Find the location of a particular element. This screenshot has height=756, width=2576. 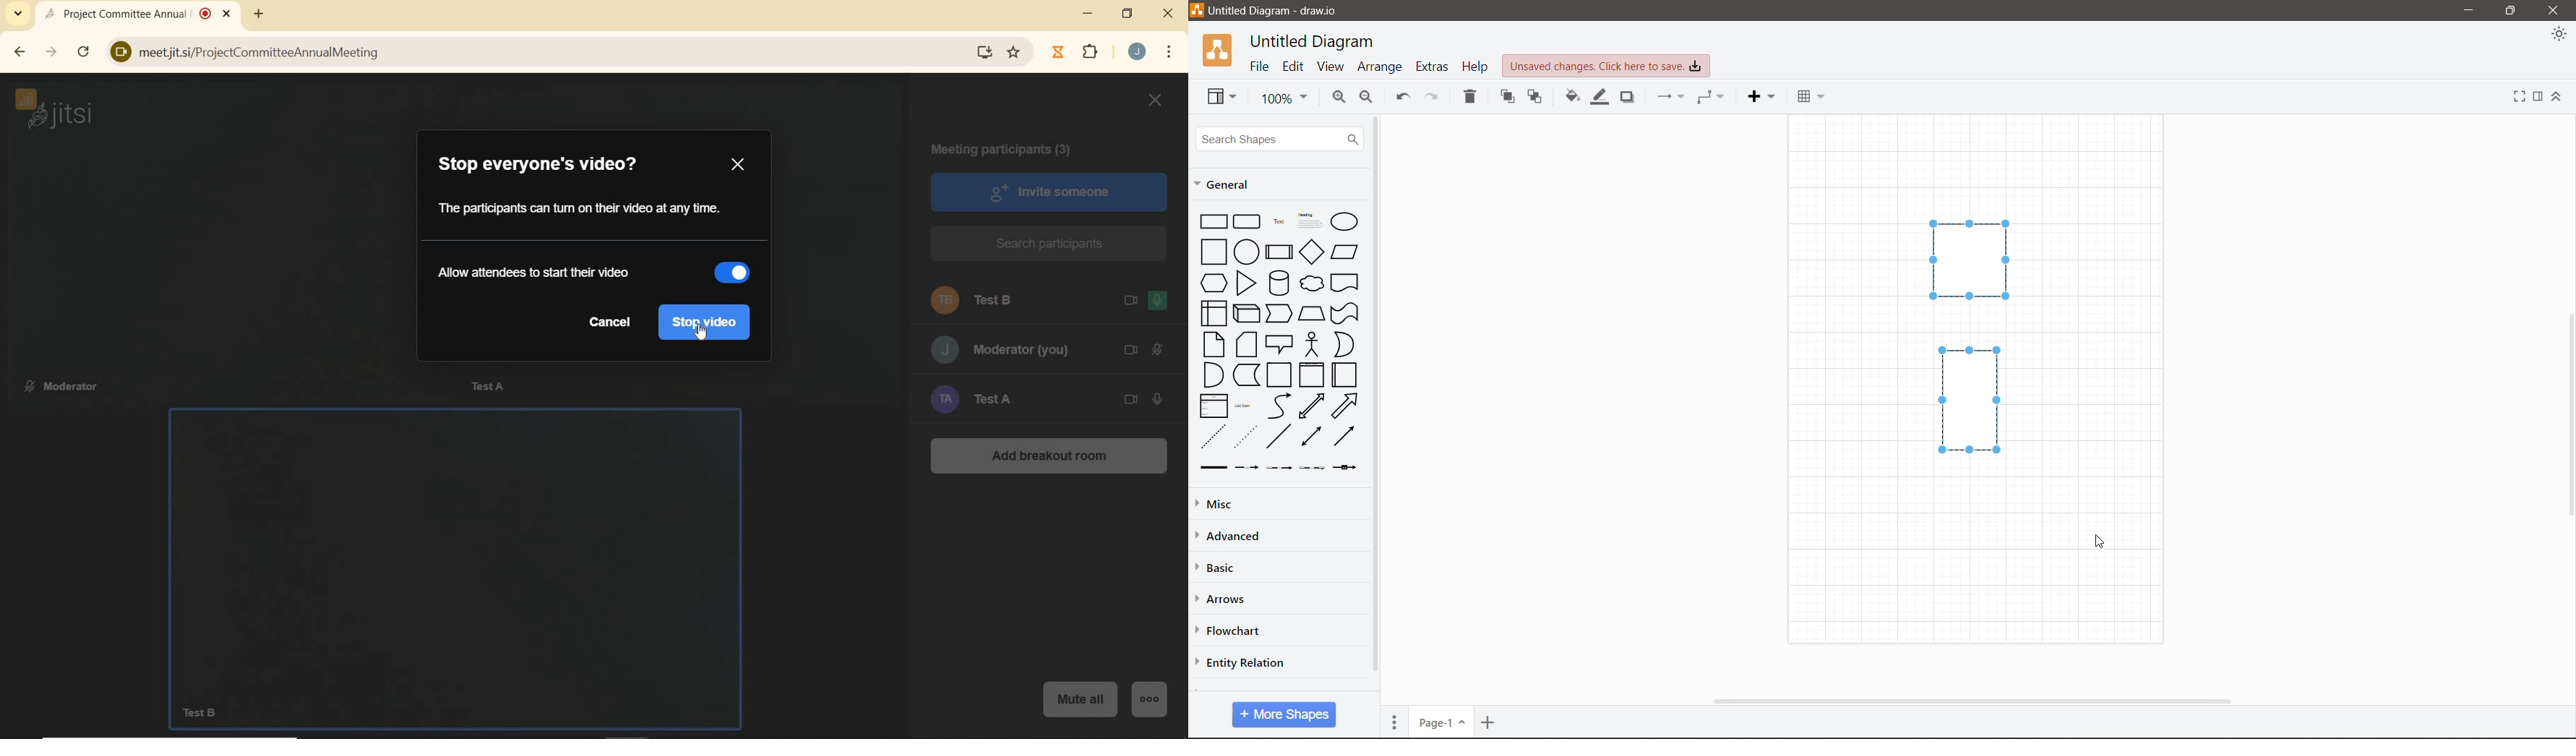

Edit is located at coordinates (1294, 67).